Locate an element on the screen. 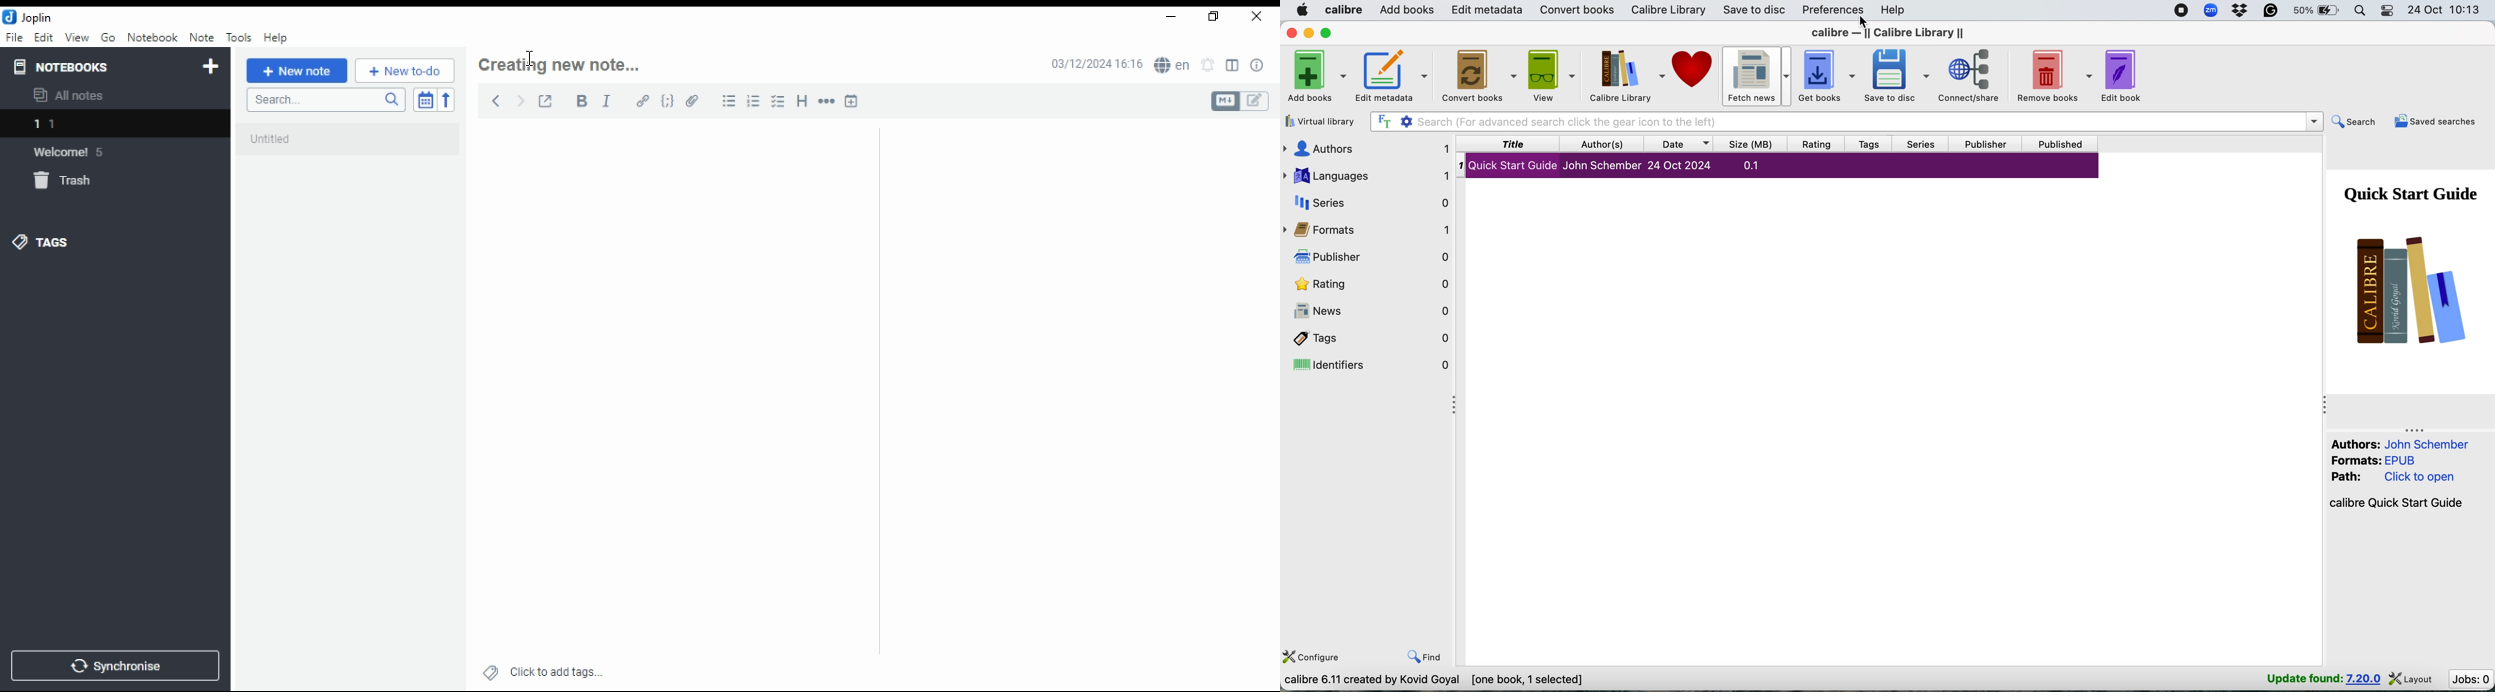  New to-do is located at coordinates (405, 71).